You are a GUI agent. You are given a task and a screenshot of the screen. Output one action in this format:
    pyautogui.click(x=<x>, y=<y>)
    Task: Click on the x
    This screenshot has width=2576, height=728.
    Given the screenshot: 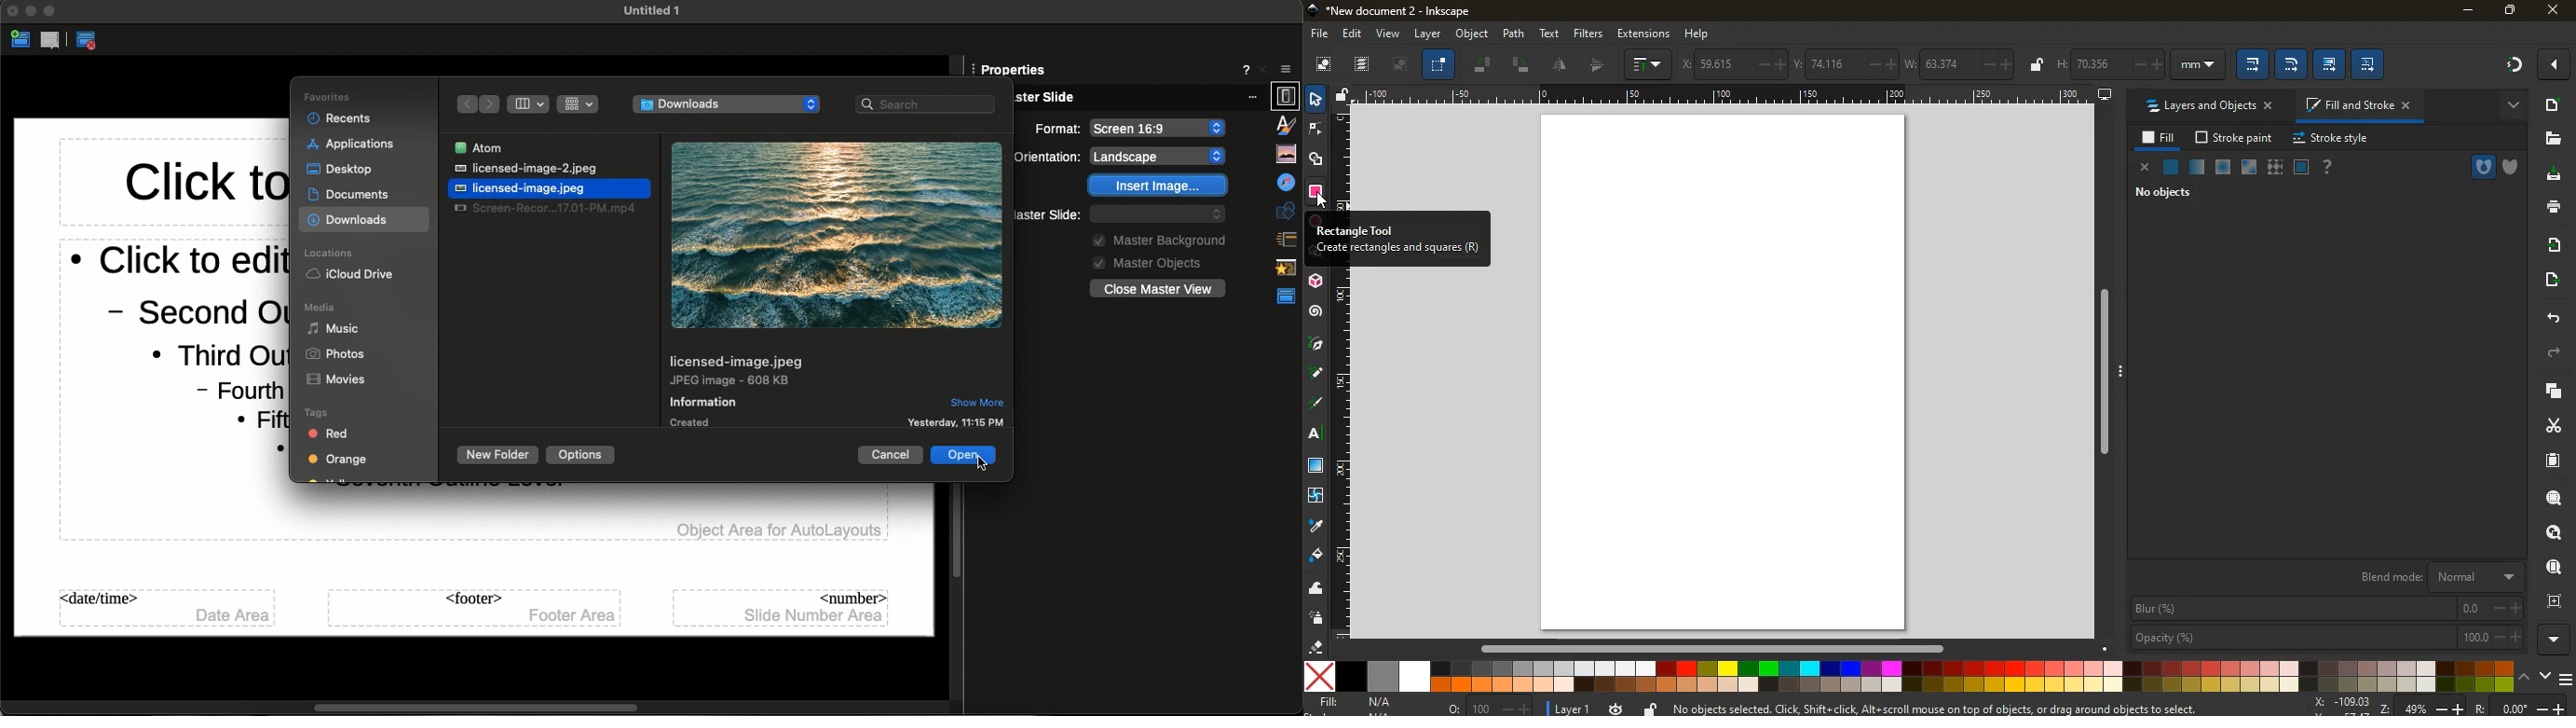 What is the action you would take?
    pyautogui.click(x=1735, y=64)
    